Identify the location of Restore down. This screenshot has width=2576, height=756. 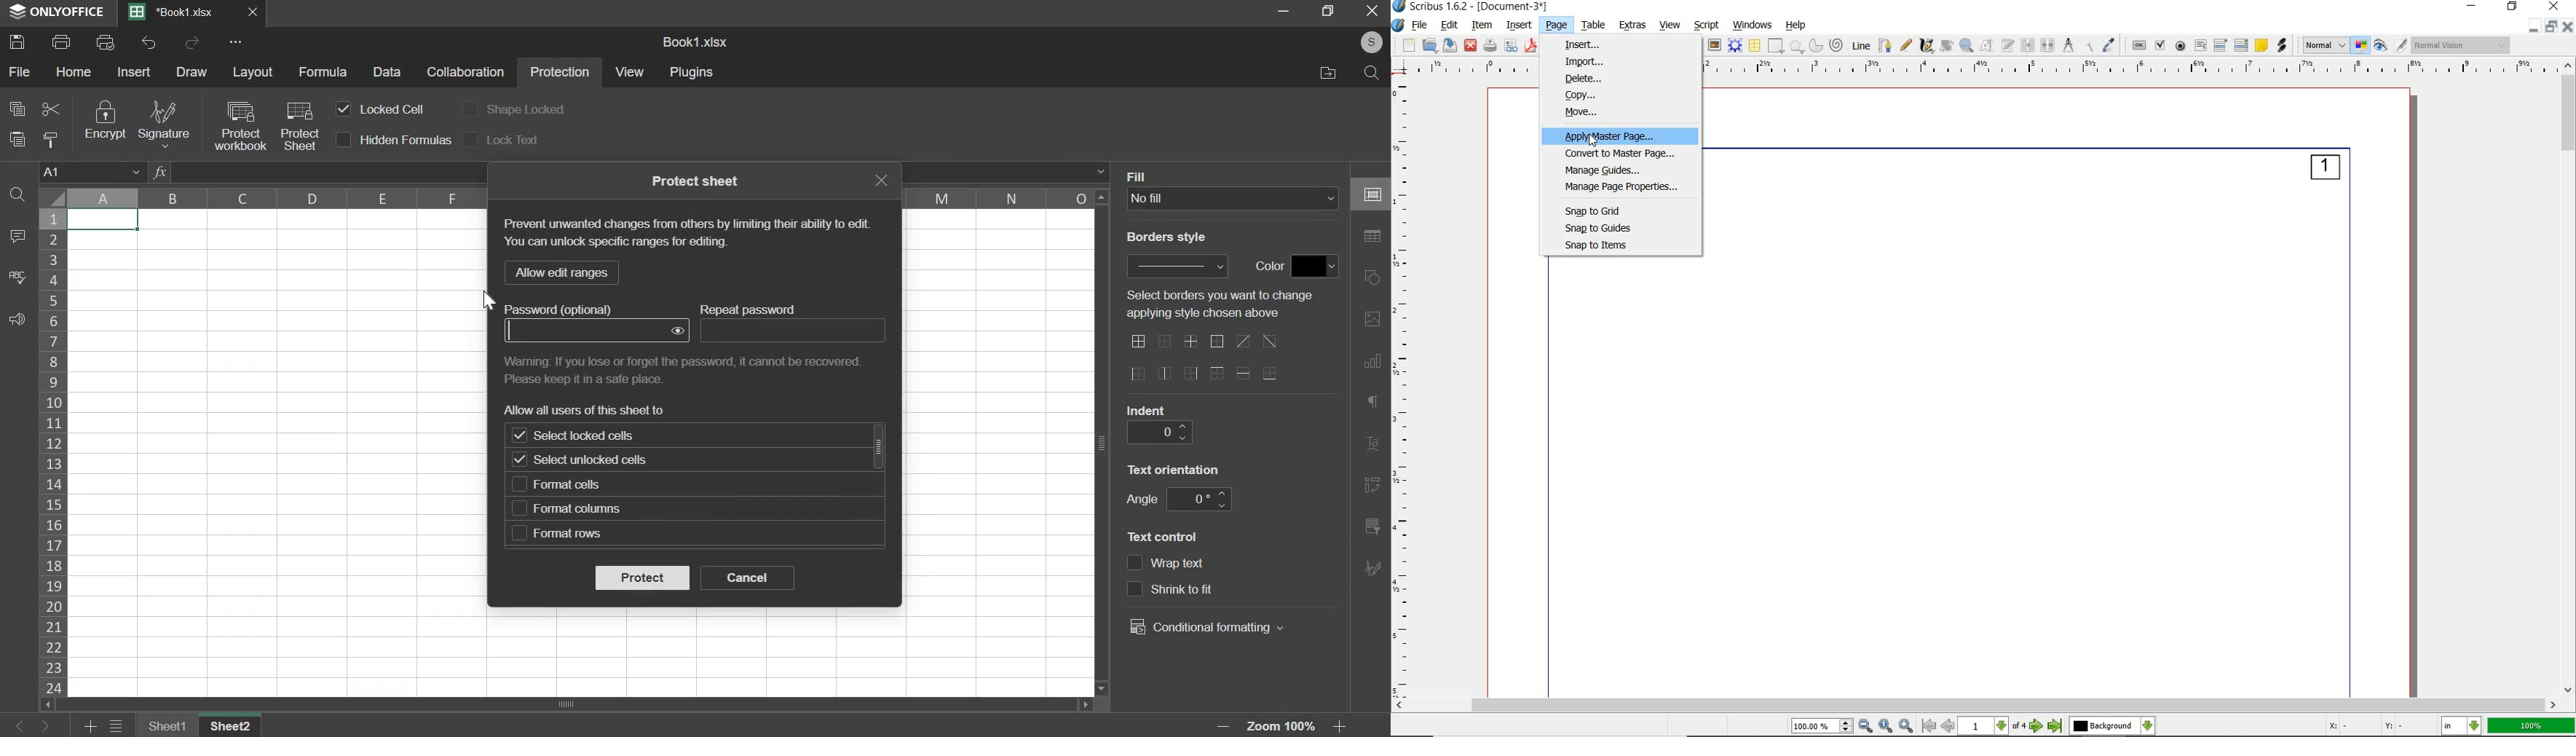
(1284, 10).